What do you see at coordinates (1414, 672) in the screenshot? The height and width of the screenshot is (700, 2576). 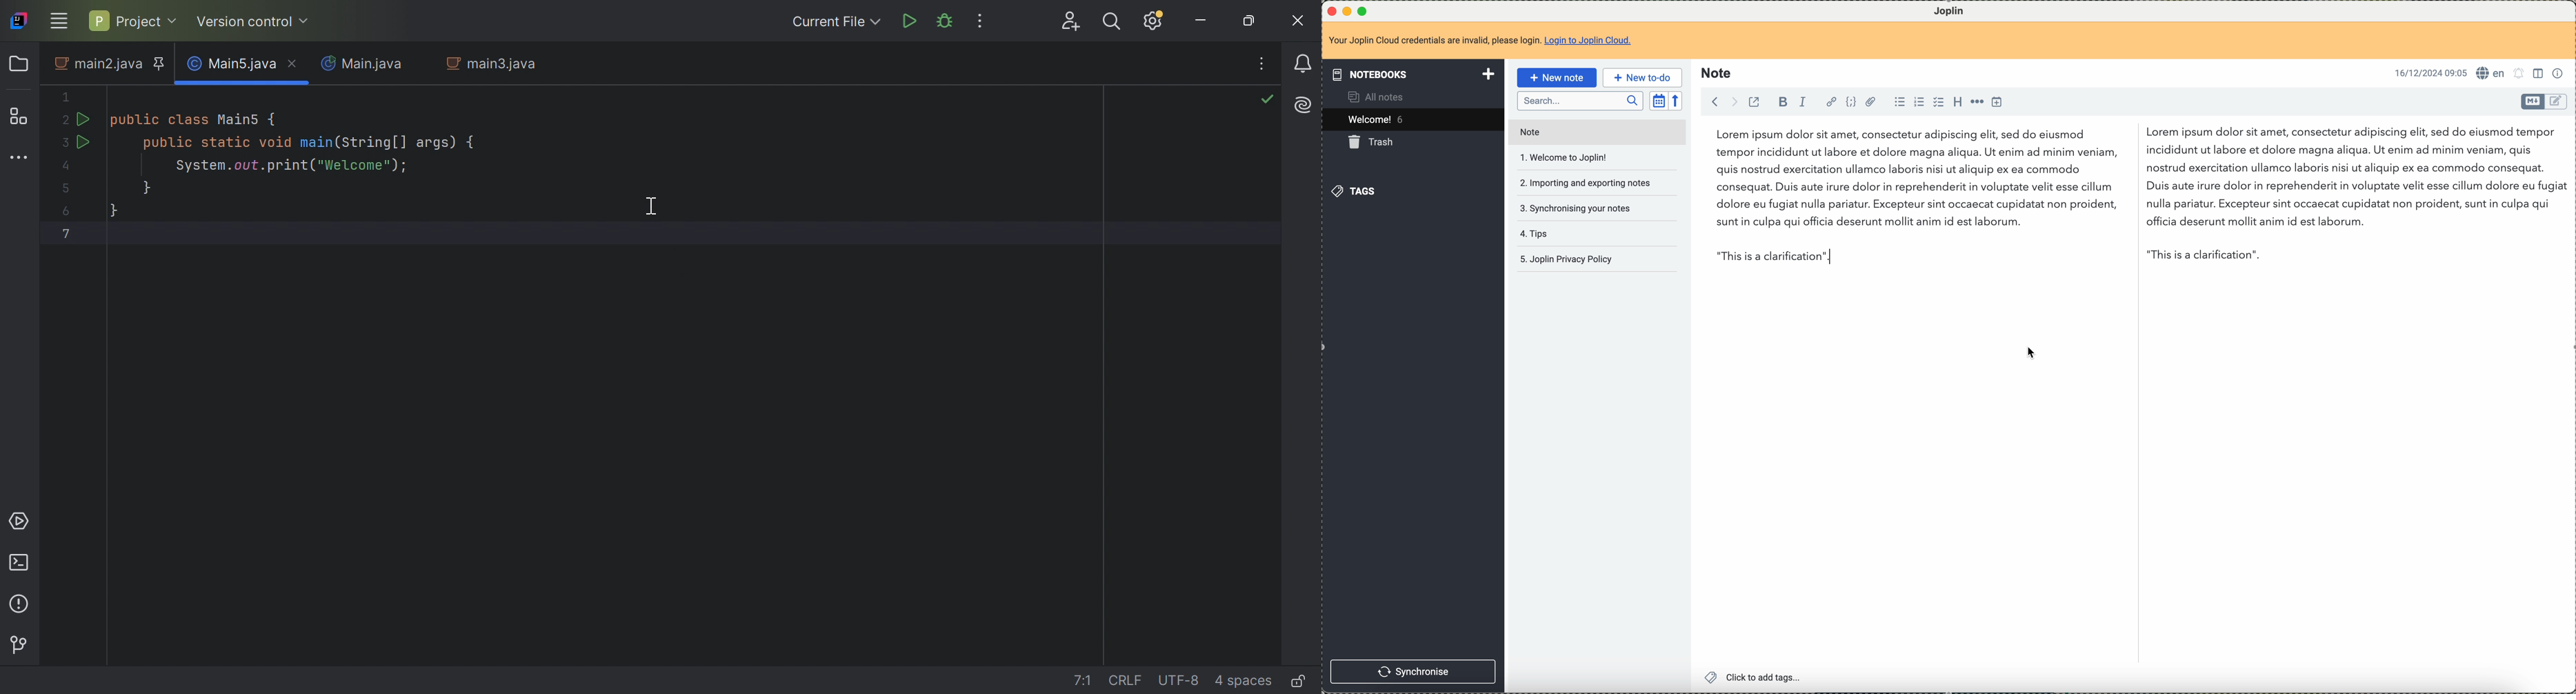 I see `synchronise` at bounding box center [1414, 672].